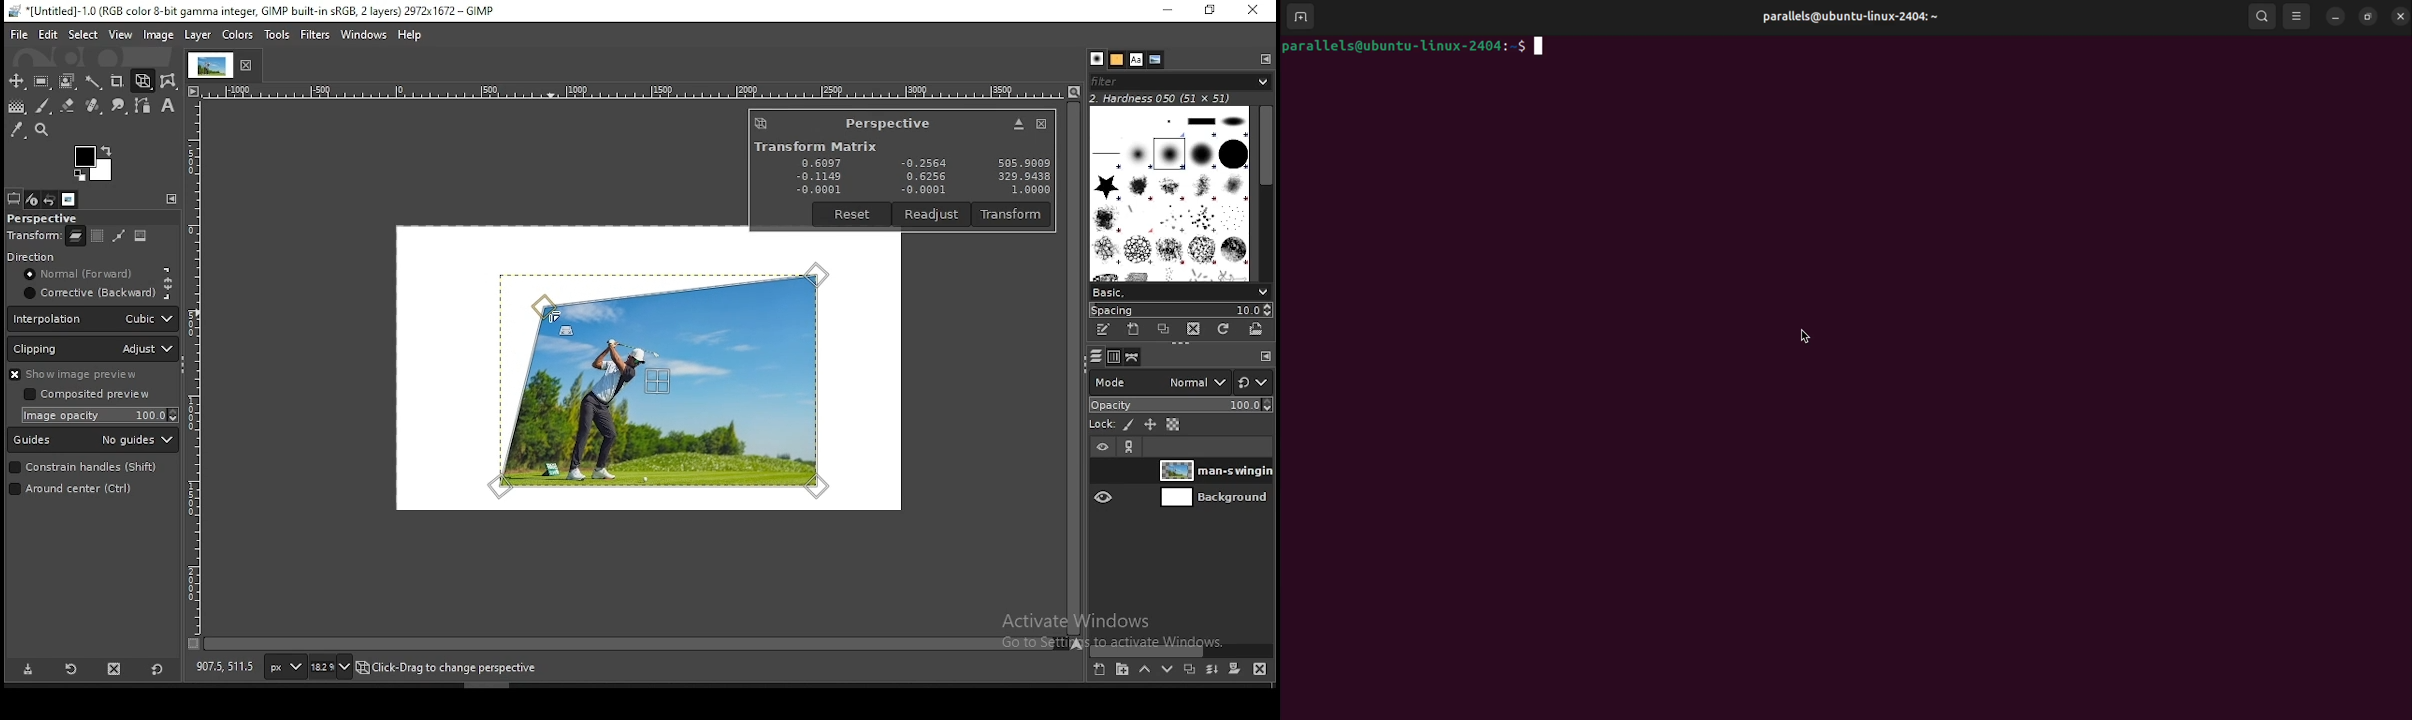 This screenshot has height=728, width=2436. I want to click on paths tool, so click(145, 106).